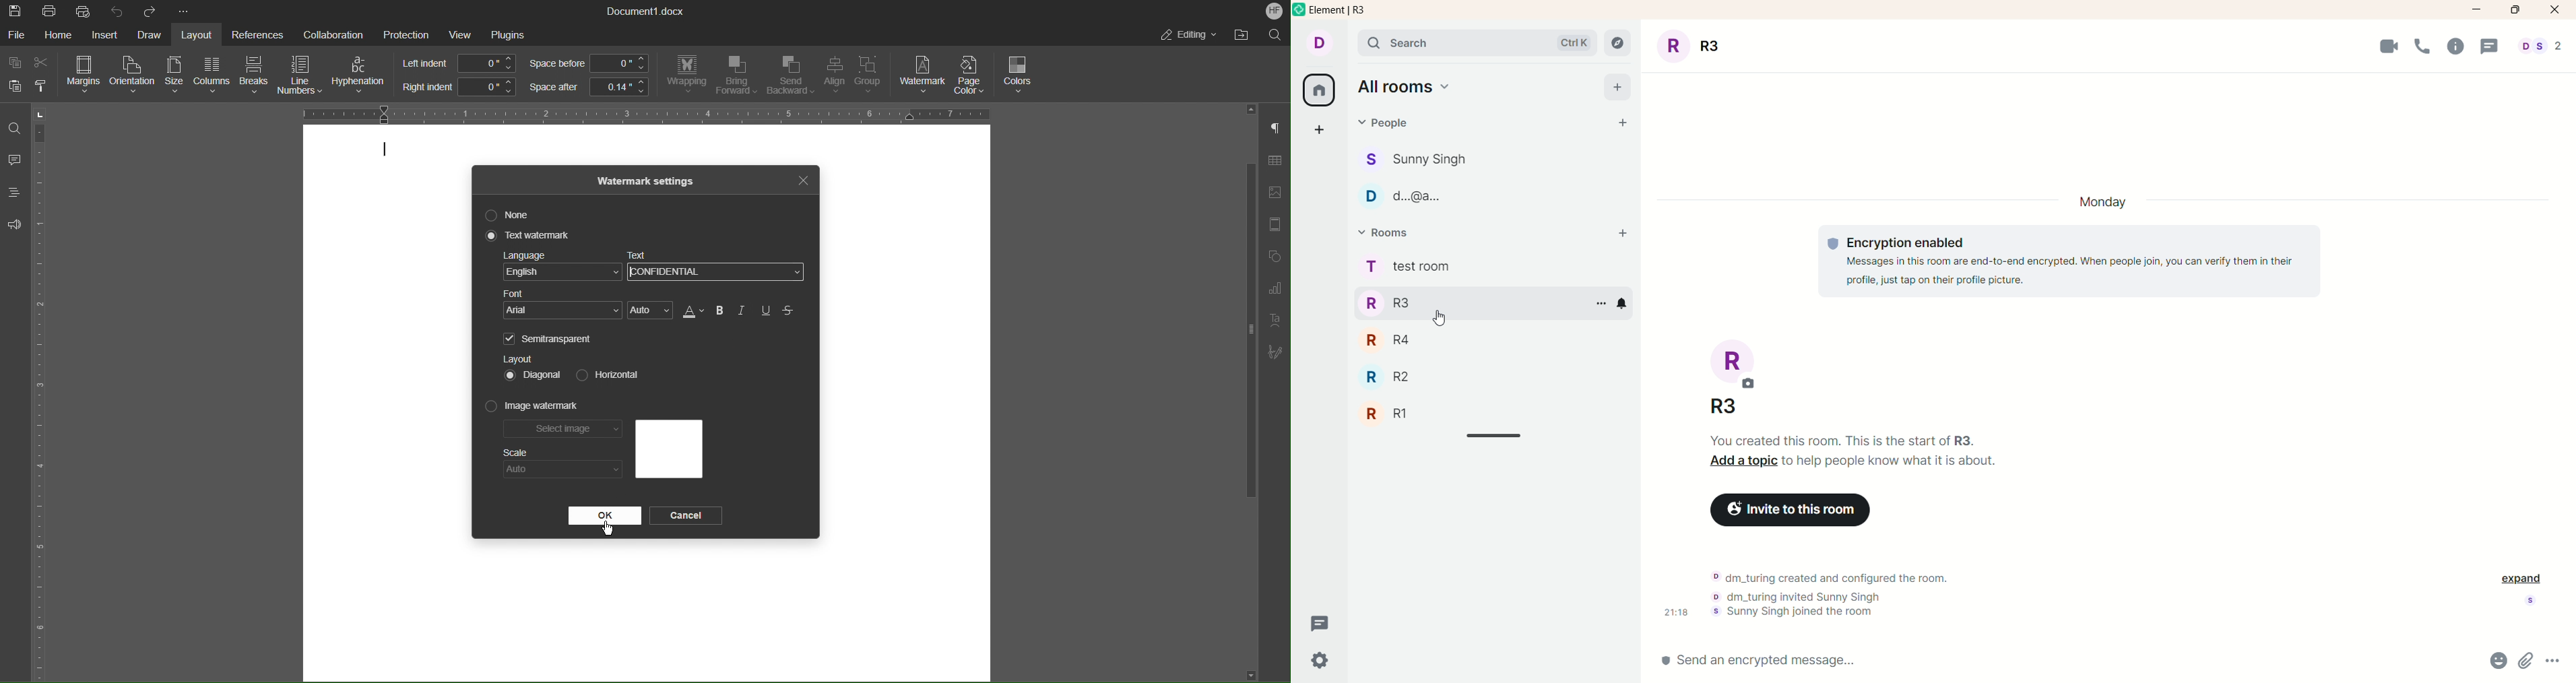 The width and height of the screenshot is (2576, 700). I want to click on Colors, so click(1019, 75).